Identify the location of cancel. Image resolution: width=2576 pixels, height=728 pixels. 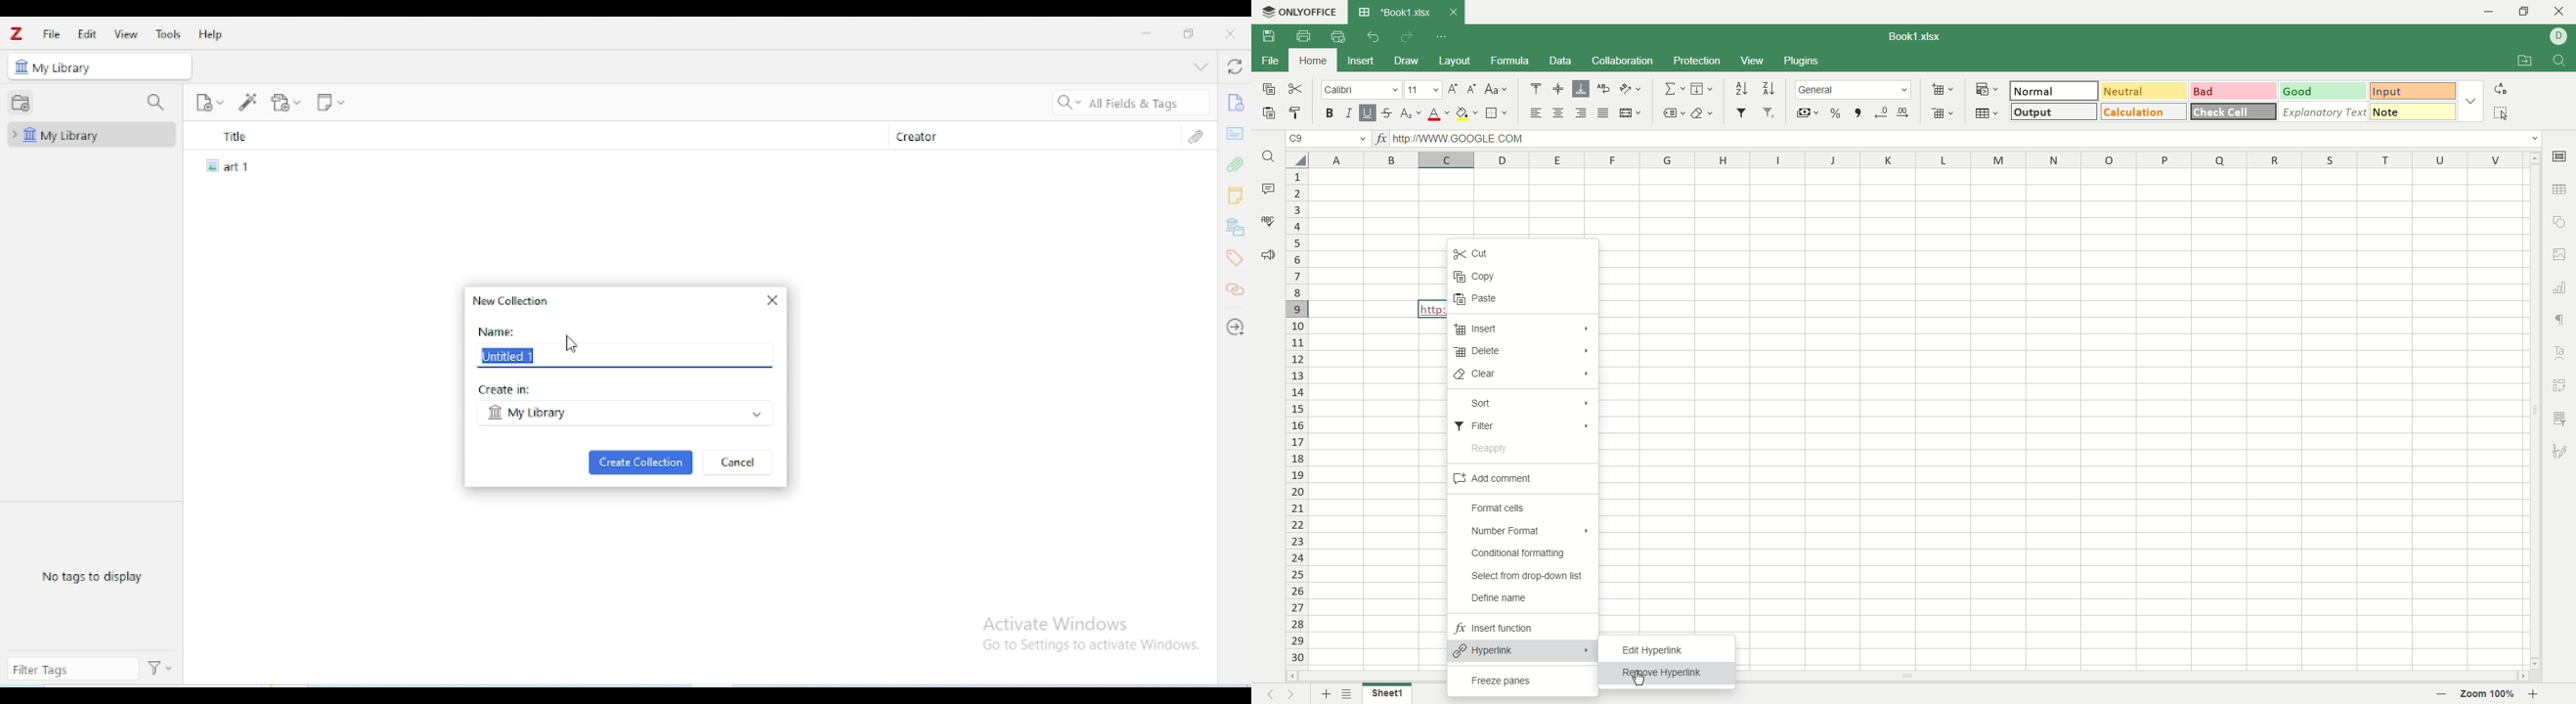
(739, 462).